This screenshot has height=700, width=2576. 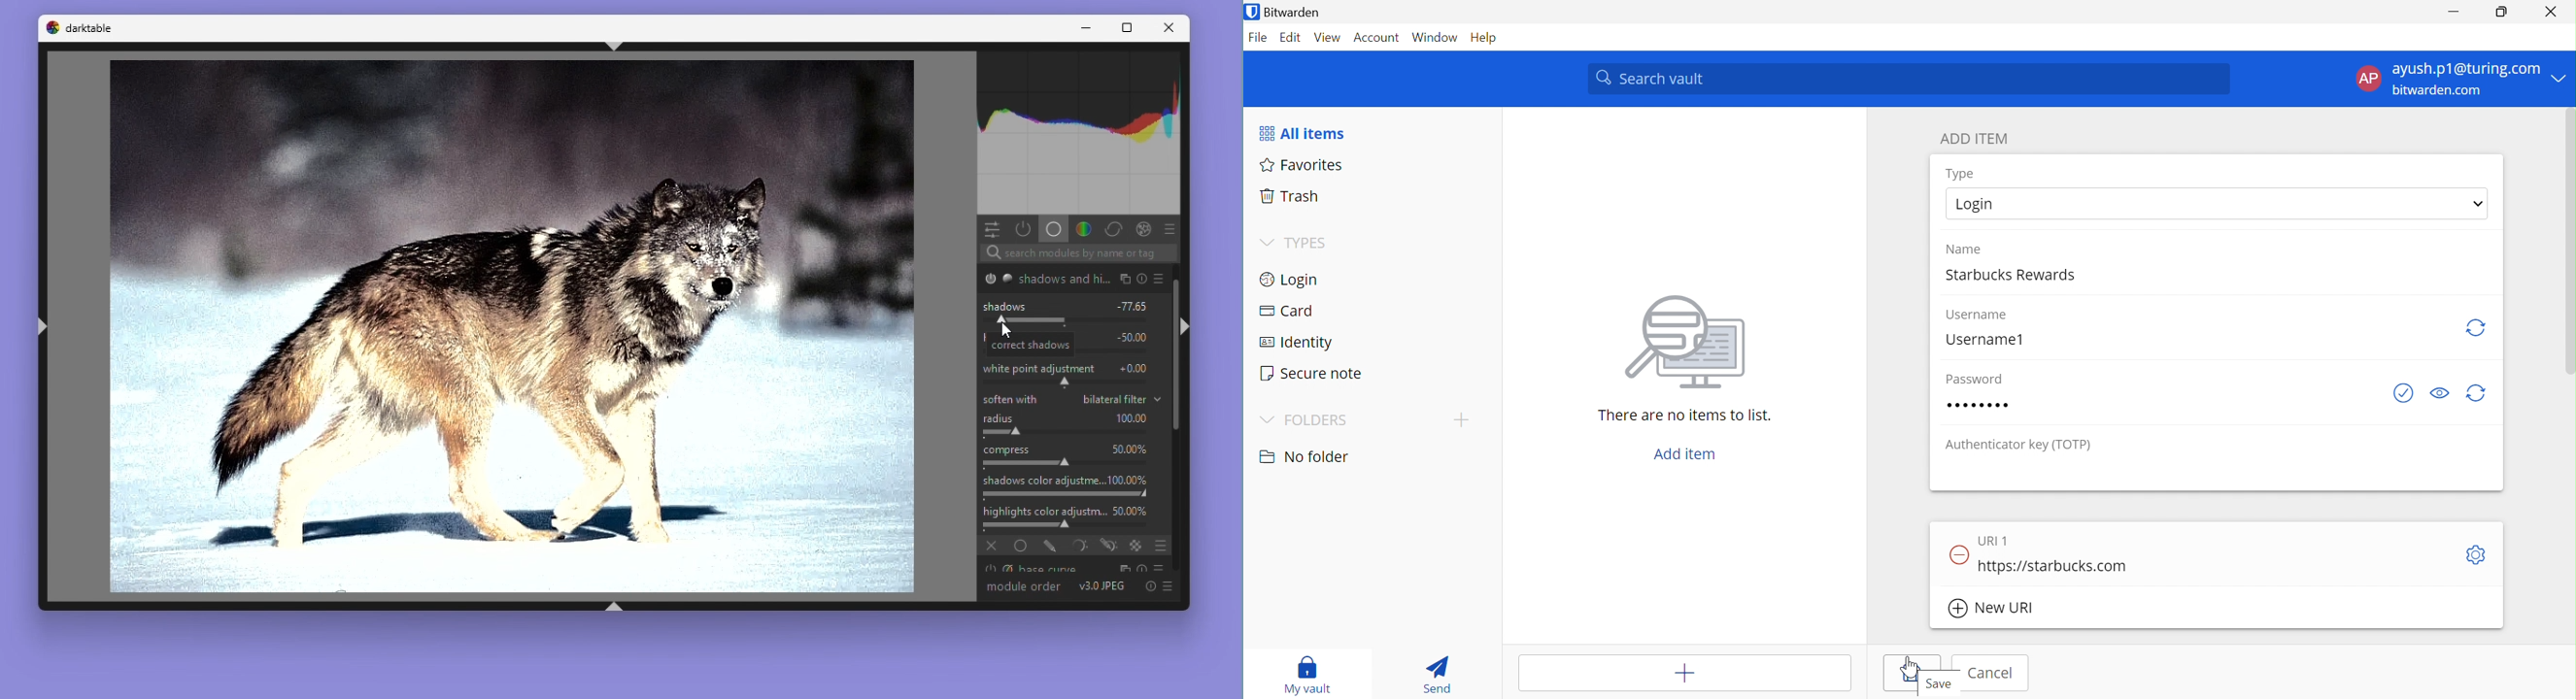 I want to click on shift+ctrl+t, so click(x=615, y=45).